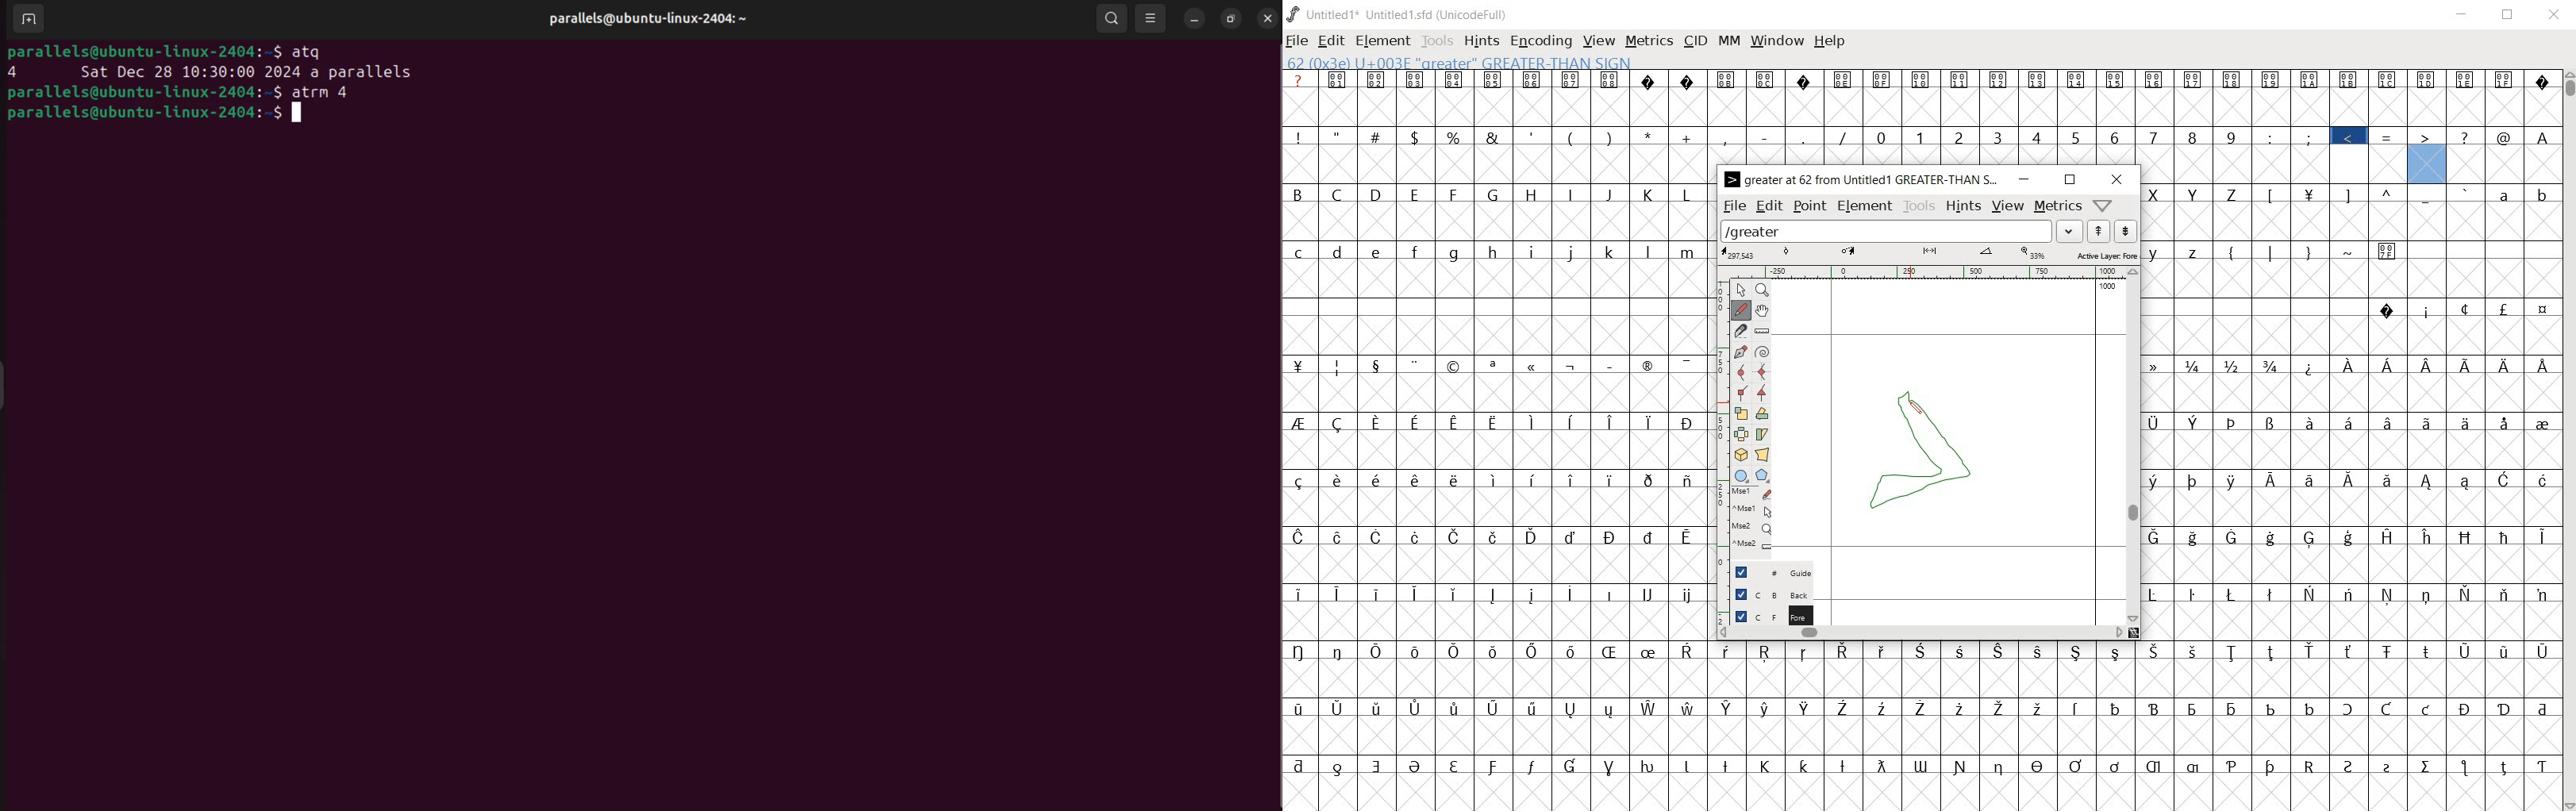 This screenshot has height=812, width=2576. Describe the element at coordinates (1763, 392) in the screenshot. I see `Add a corner point` at that location.